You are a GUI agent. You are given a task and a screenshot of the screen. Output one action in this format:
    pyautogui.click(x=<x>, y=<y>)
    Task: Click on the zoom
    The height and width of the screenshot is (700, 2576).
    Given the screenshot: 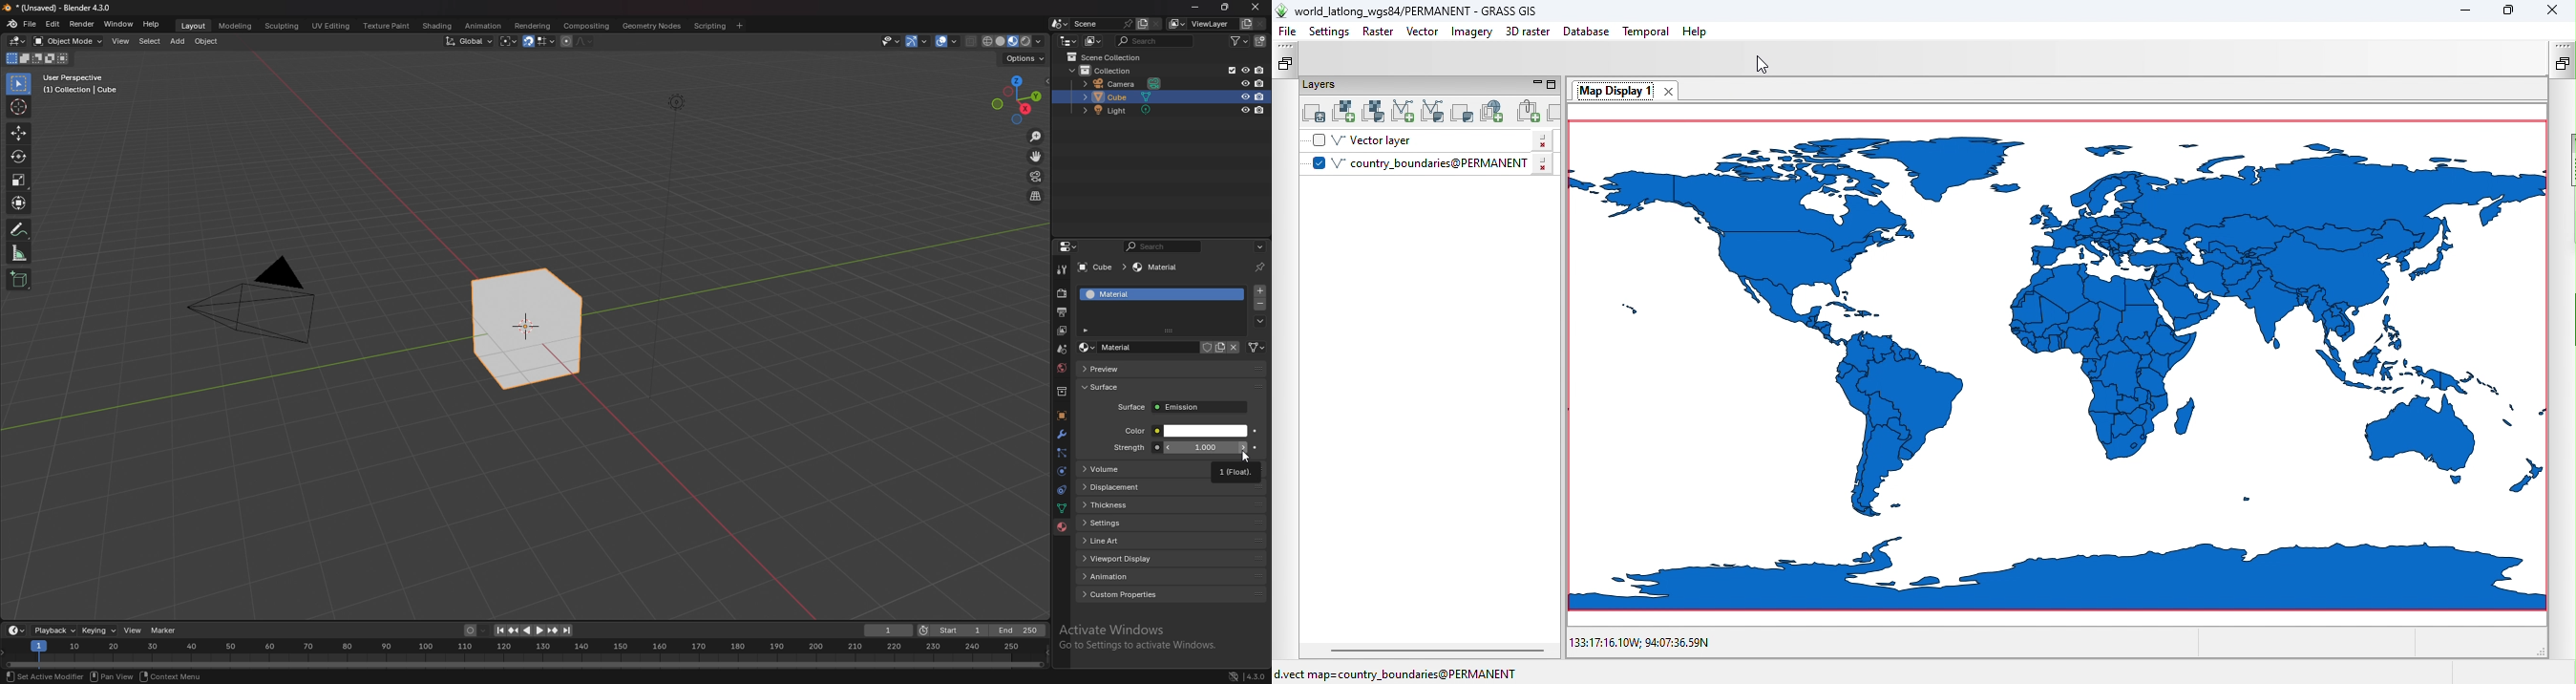 What is the action you would take?
    pyautogui.click(x=1036, y=138)
    